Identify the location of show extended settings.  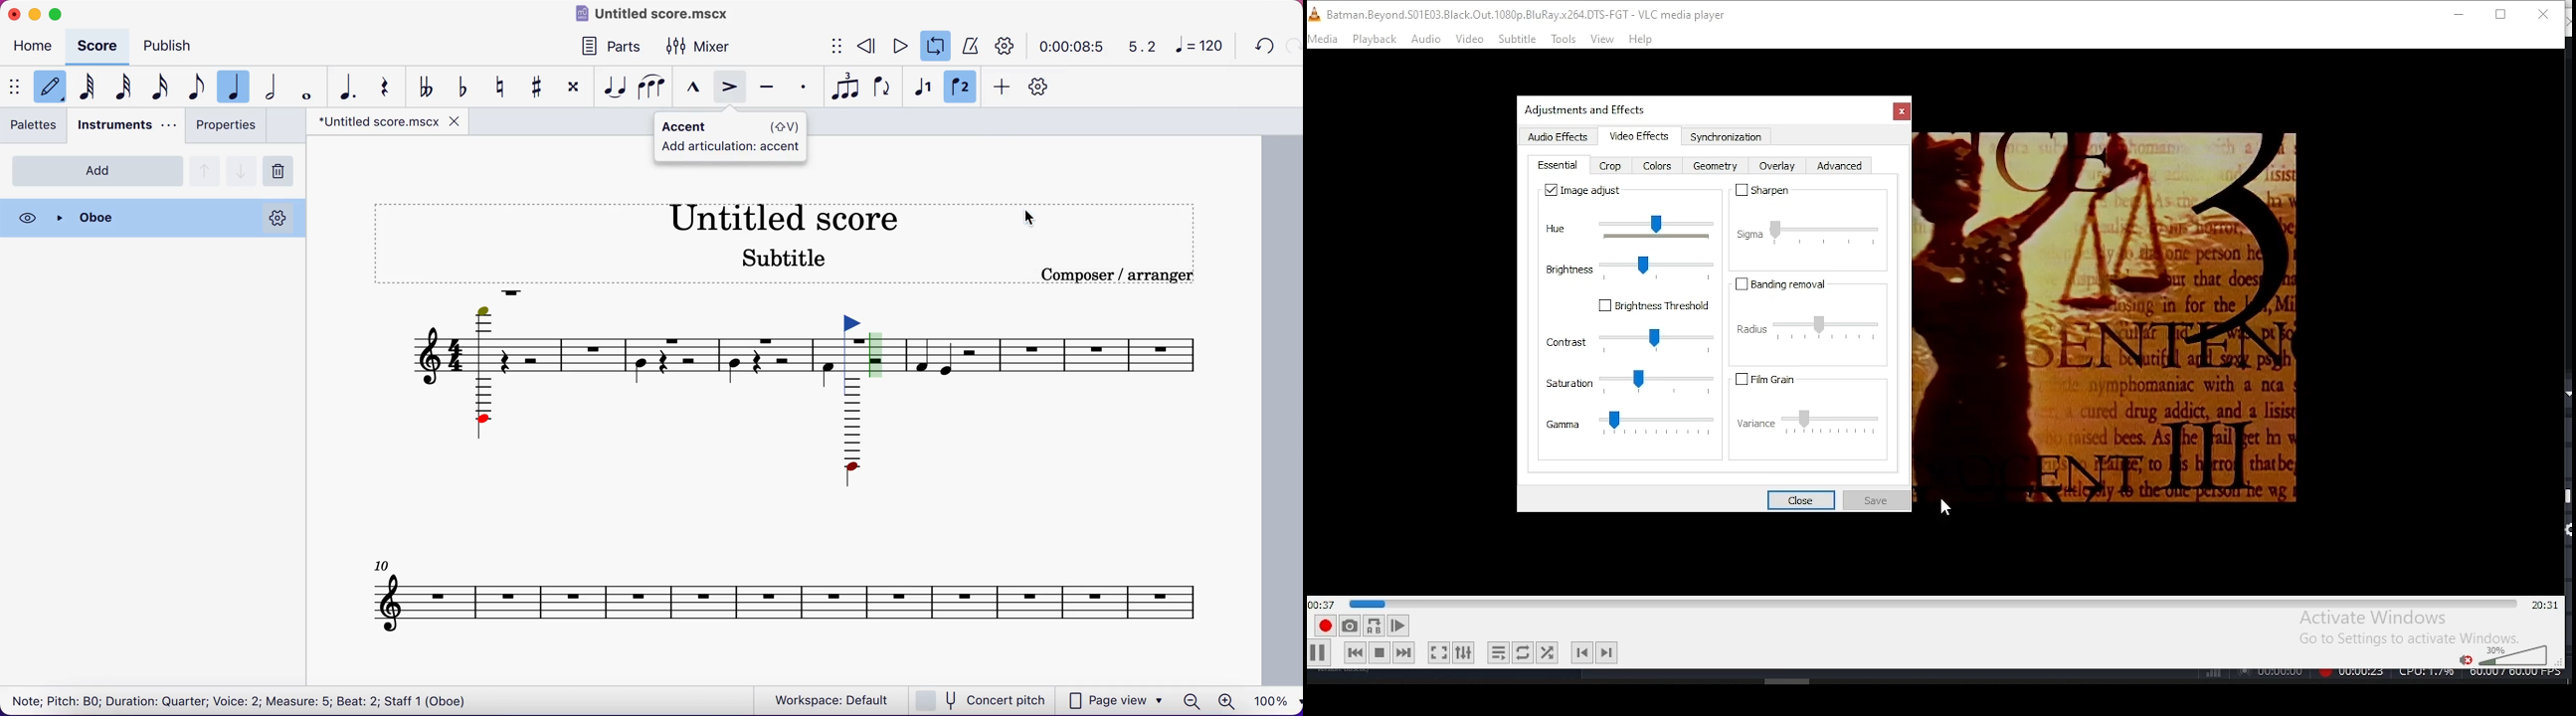
(1465, 653).